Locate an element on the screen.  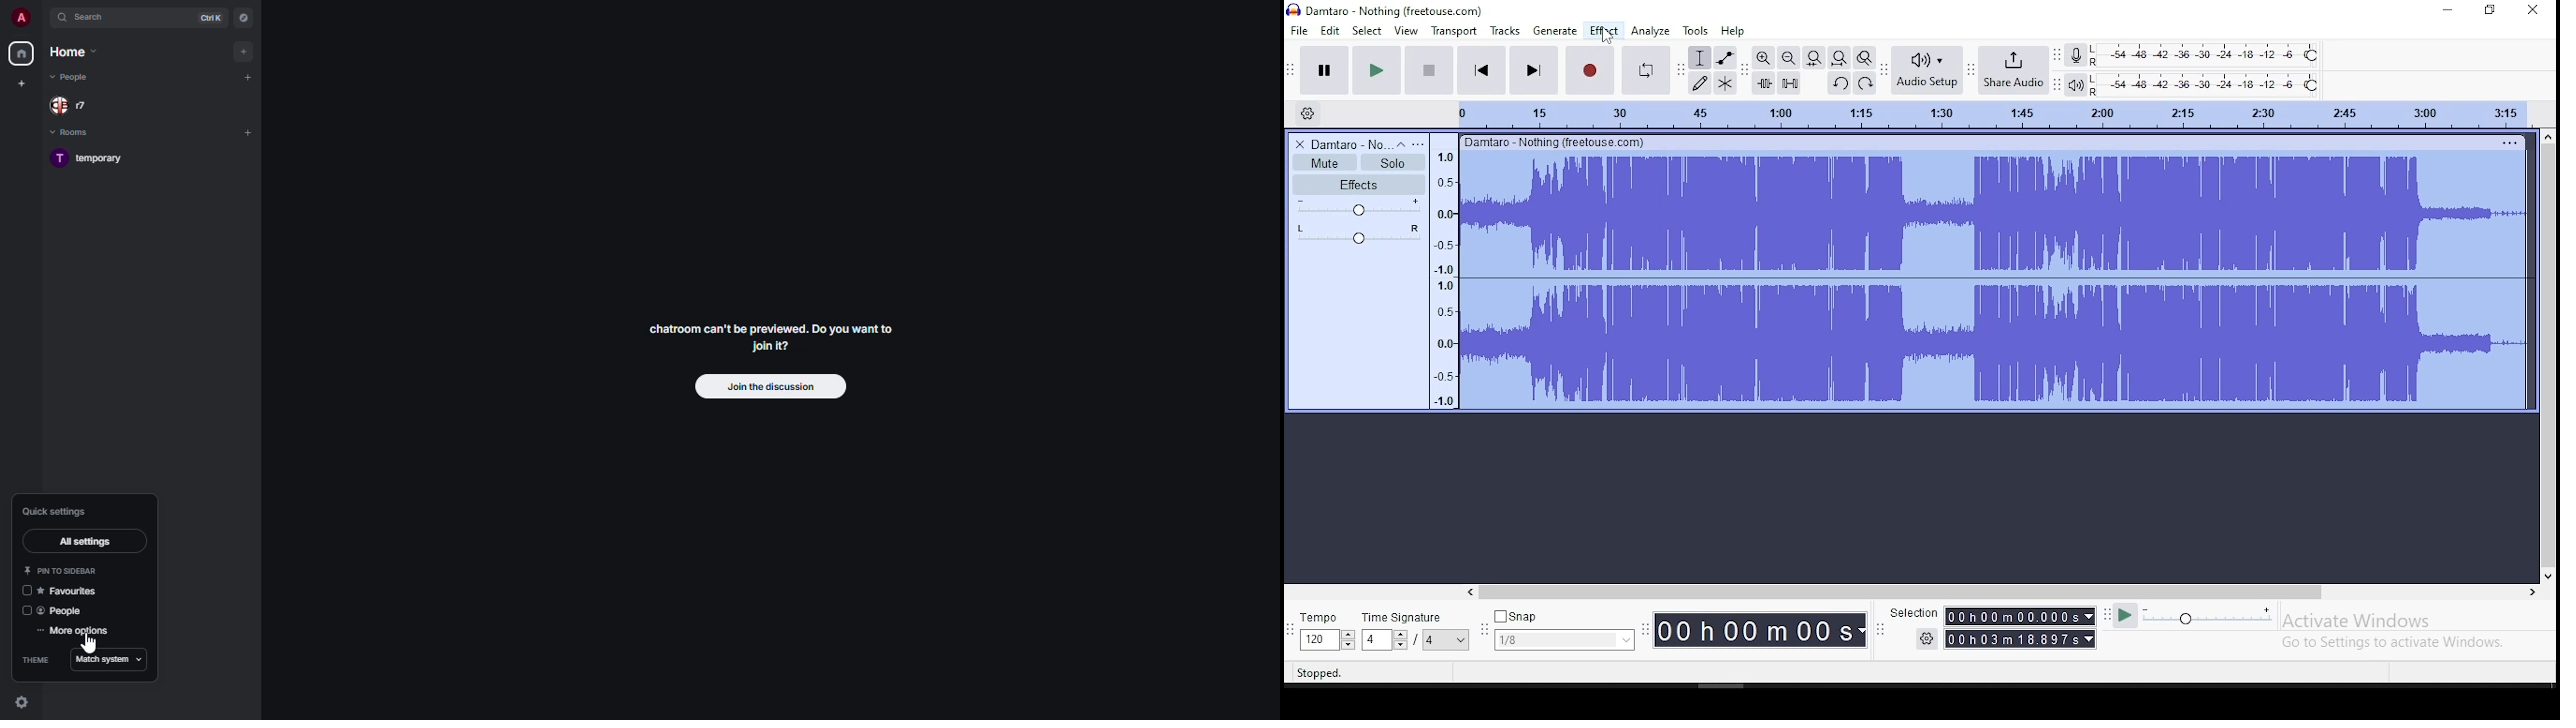
home is located at coordinates (72, 52).